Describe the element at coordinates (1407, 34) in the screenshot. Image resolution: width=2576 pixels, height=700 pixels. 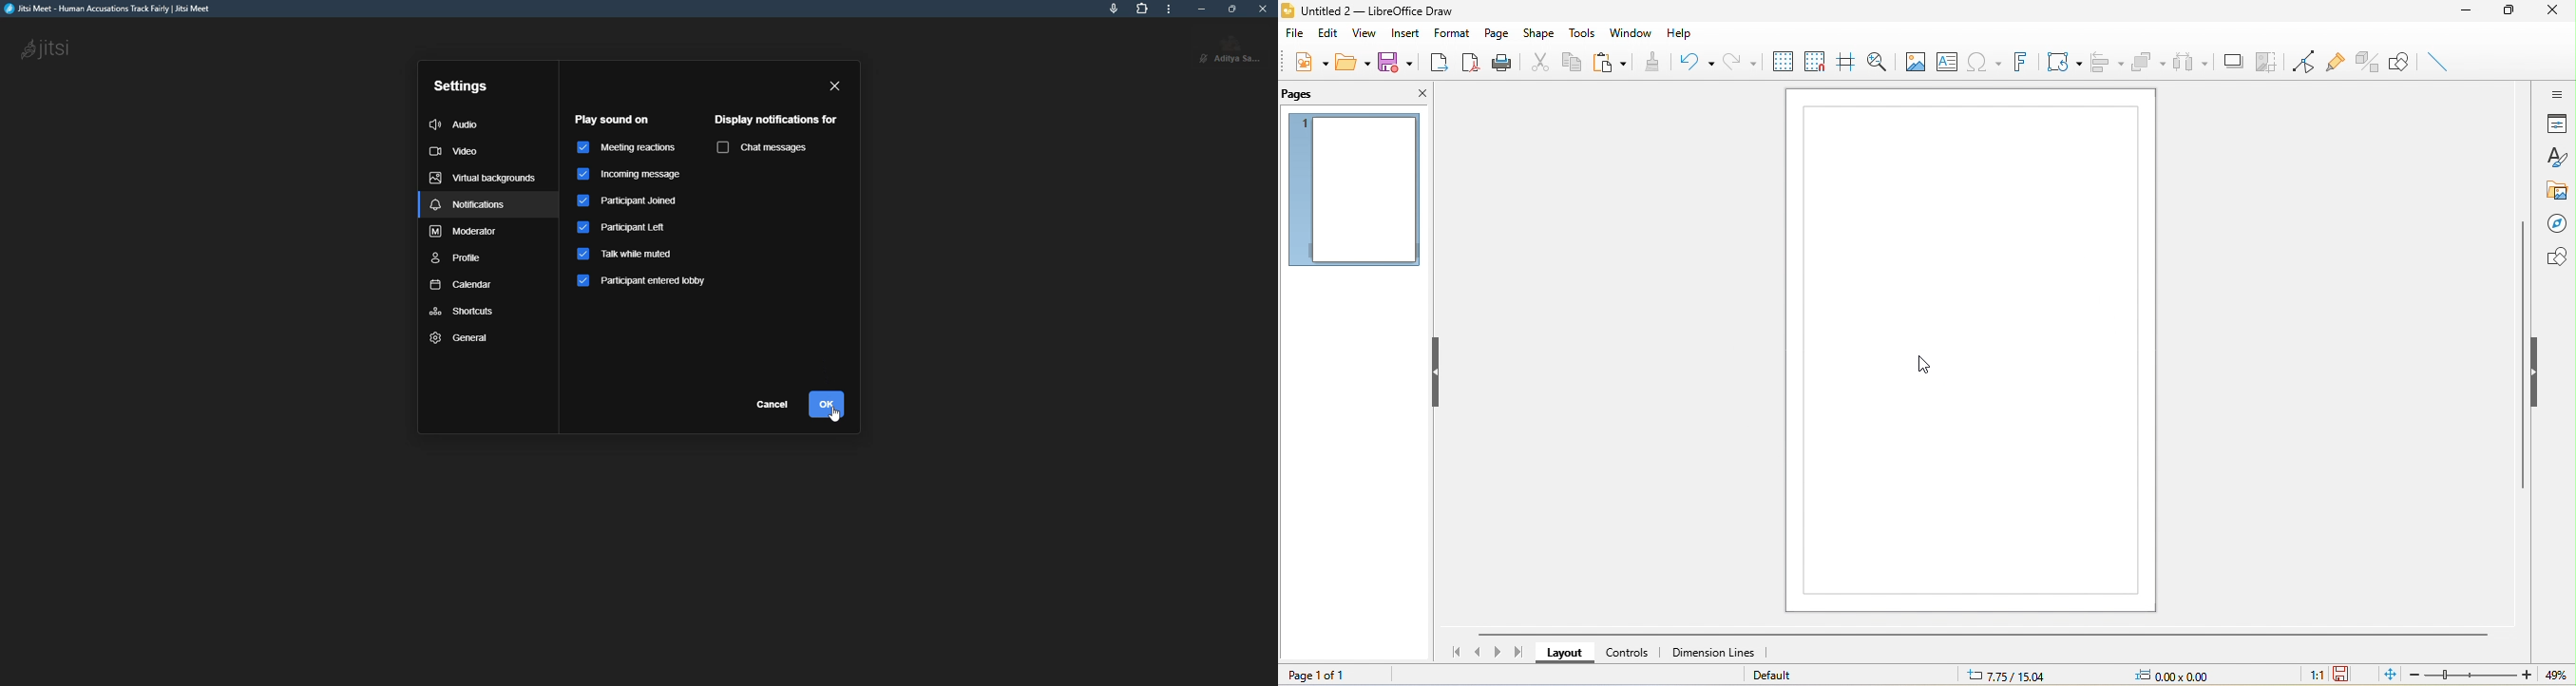
I see `insert` at that location.